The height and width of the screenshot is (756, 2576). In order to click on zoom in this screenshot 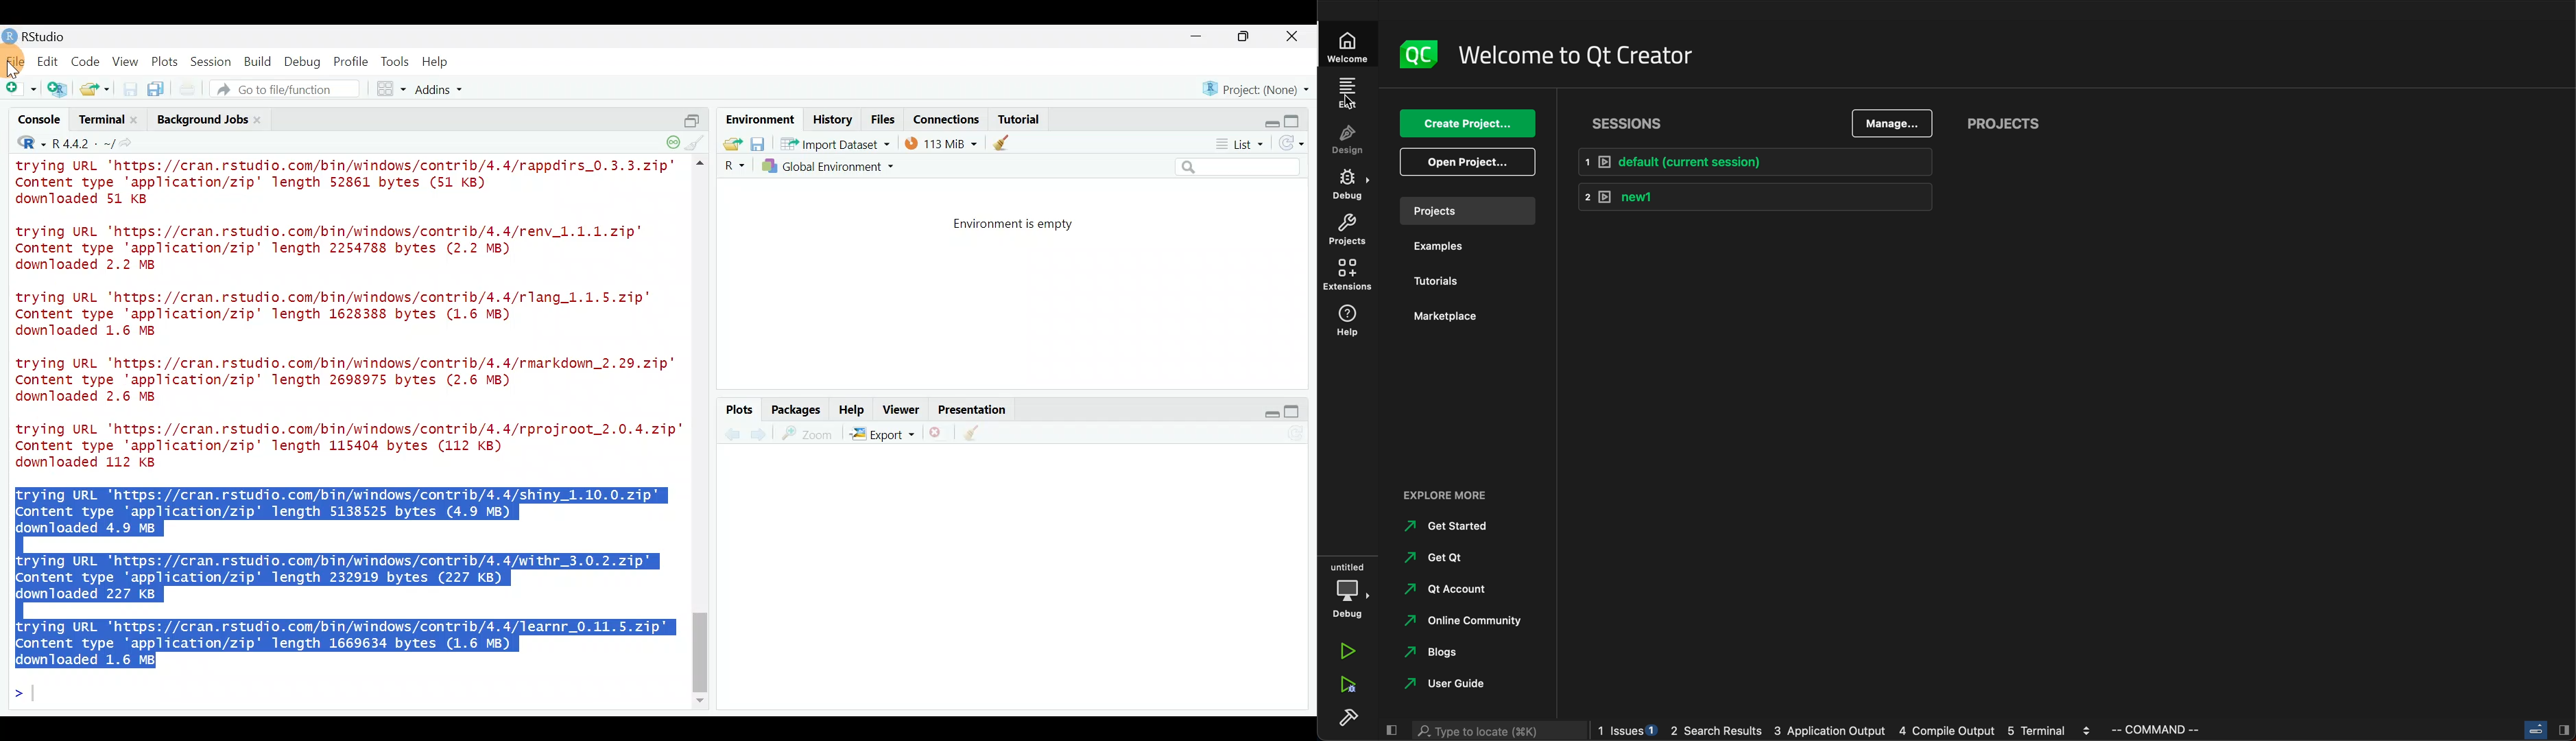, I will do `click(810, 434)`.